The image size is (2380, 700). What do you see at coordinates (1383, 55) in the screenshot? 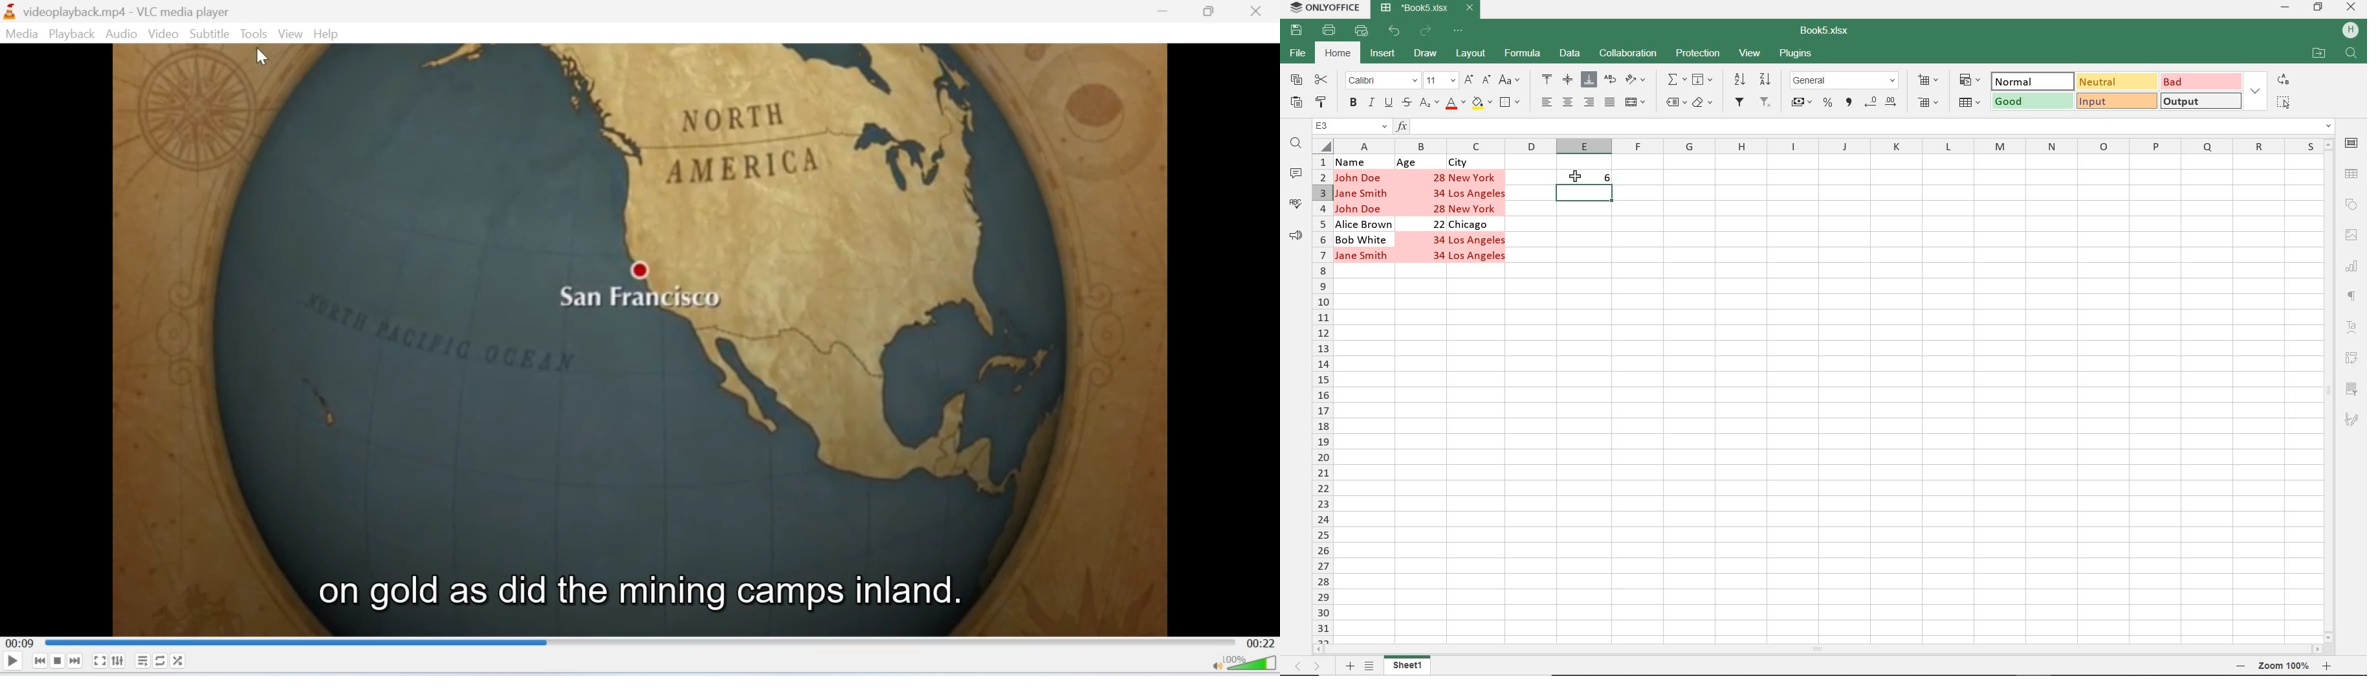
I see `INSERT` at bounding box center [1383, 55].